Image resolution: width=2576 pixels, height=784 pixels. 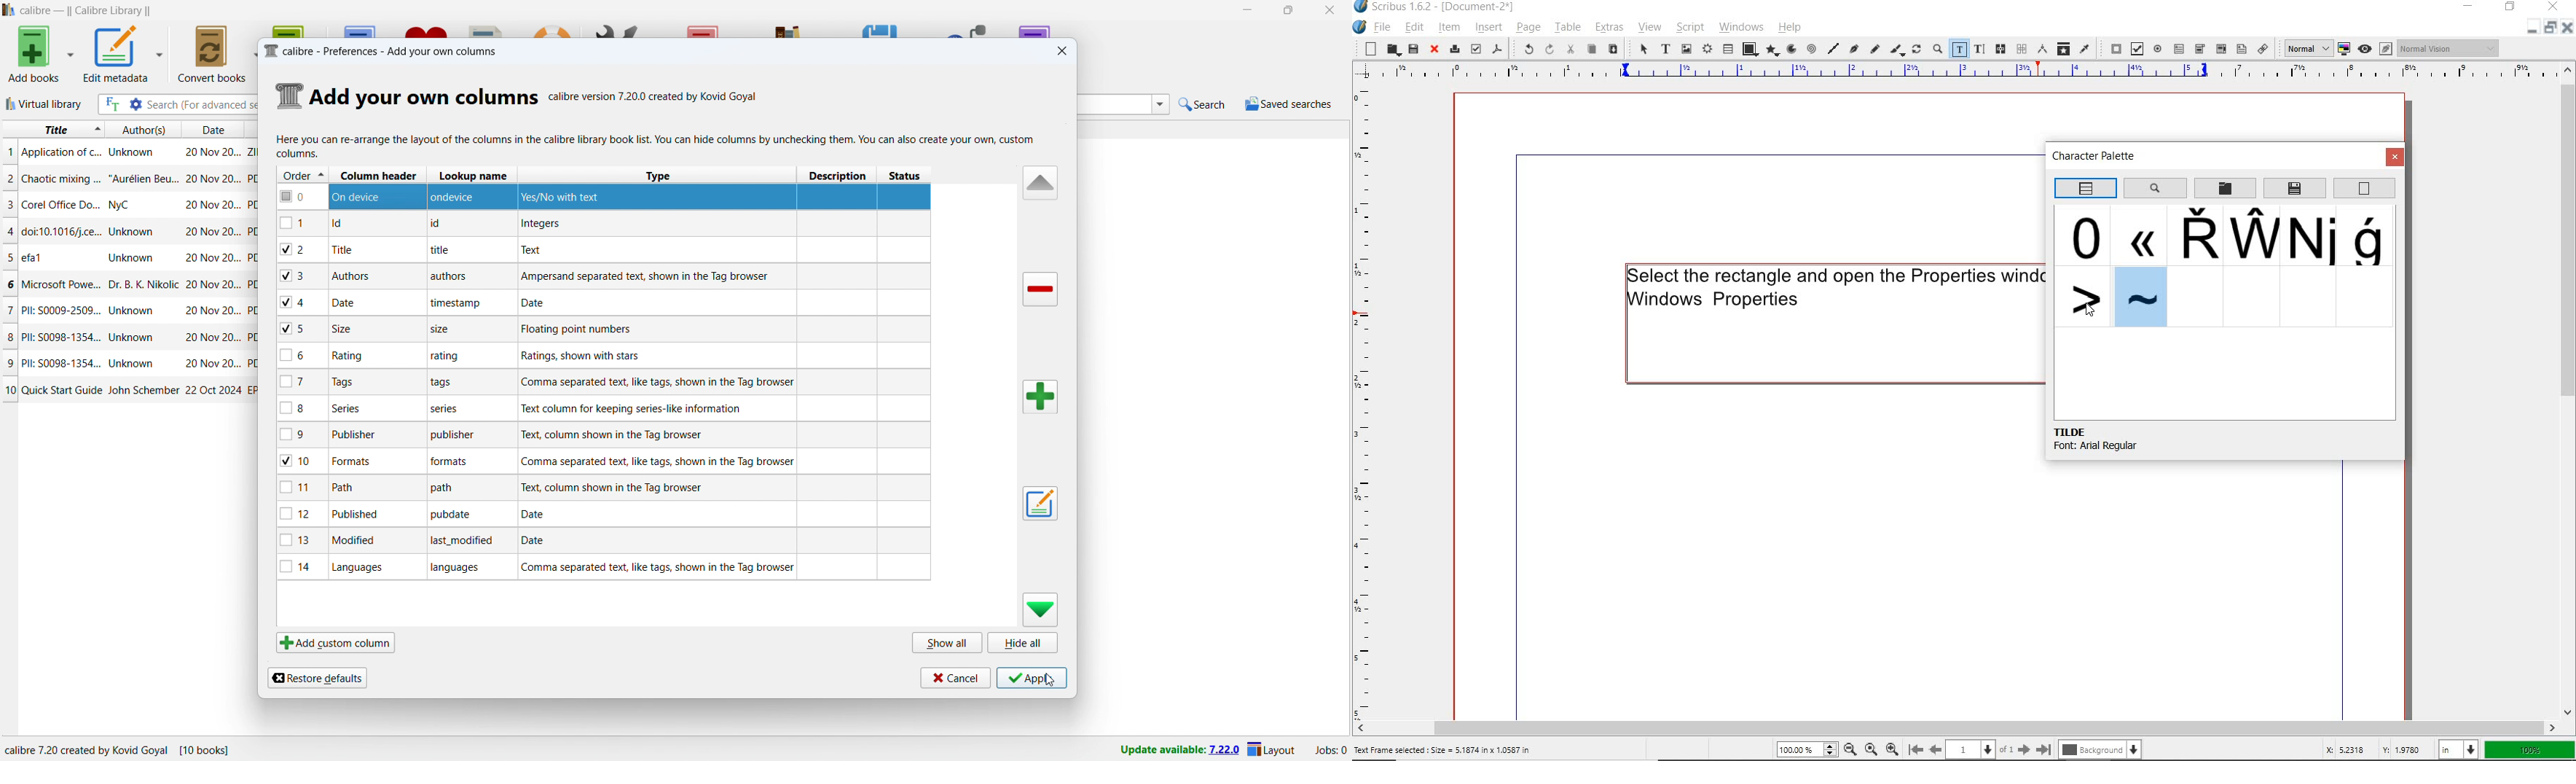 I want to click on add books, so click(x=35, y=54).